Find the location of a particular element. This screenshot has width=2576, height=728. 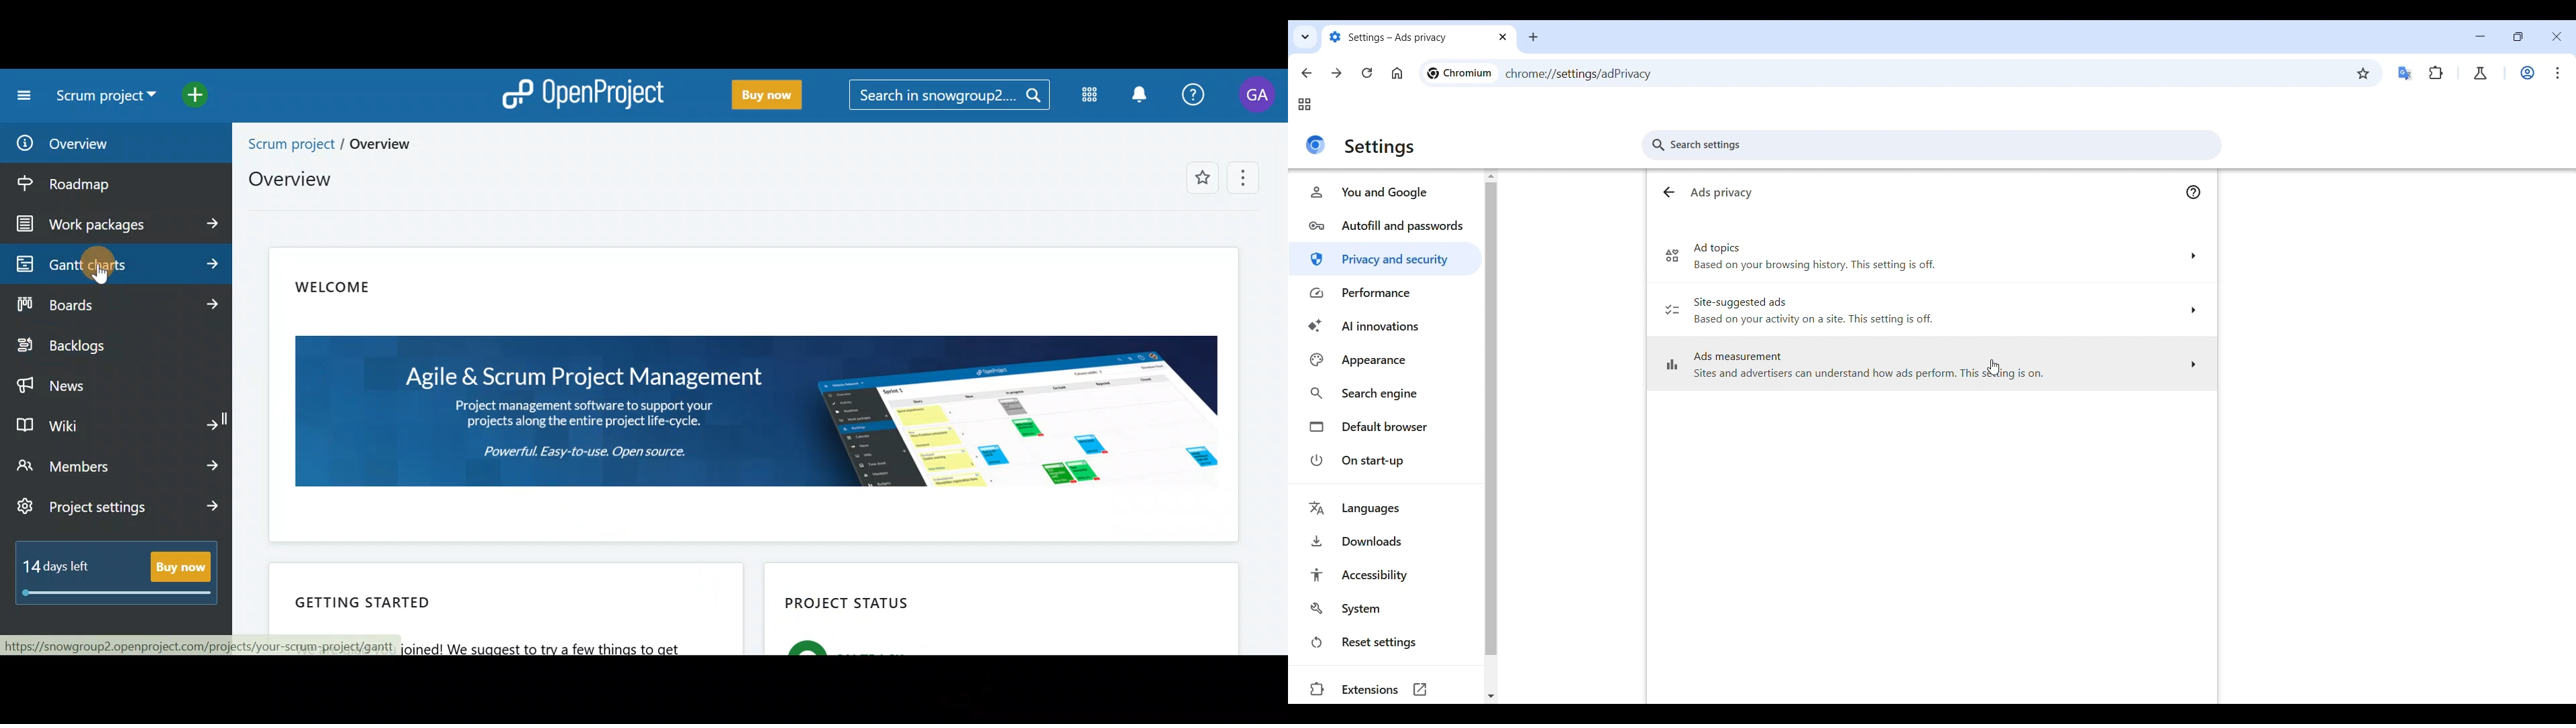

Languages is located at coordinates (1389, 508).